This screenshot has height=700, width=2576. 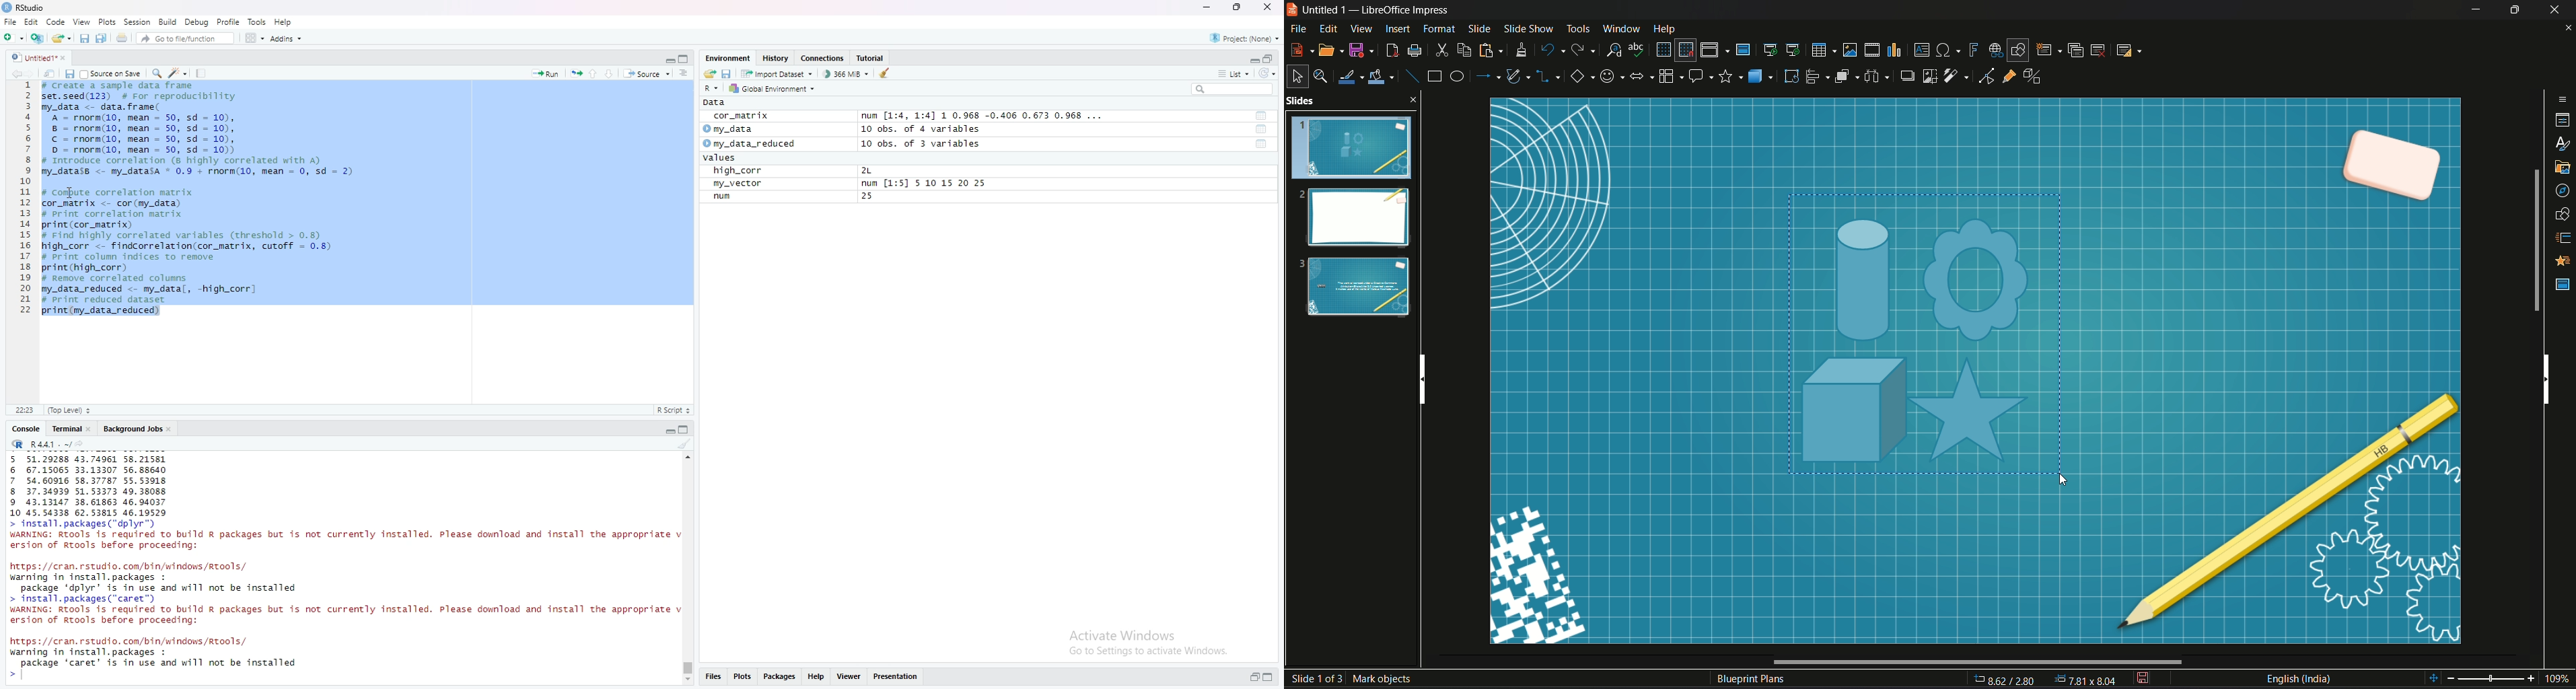 What do you see at coordinates (167, 22) in the screenshot?
I see `Build` at bounding box center [167, 22].